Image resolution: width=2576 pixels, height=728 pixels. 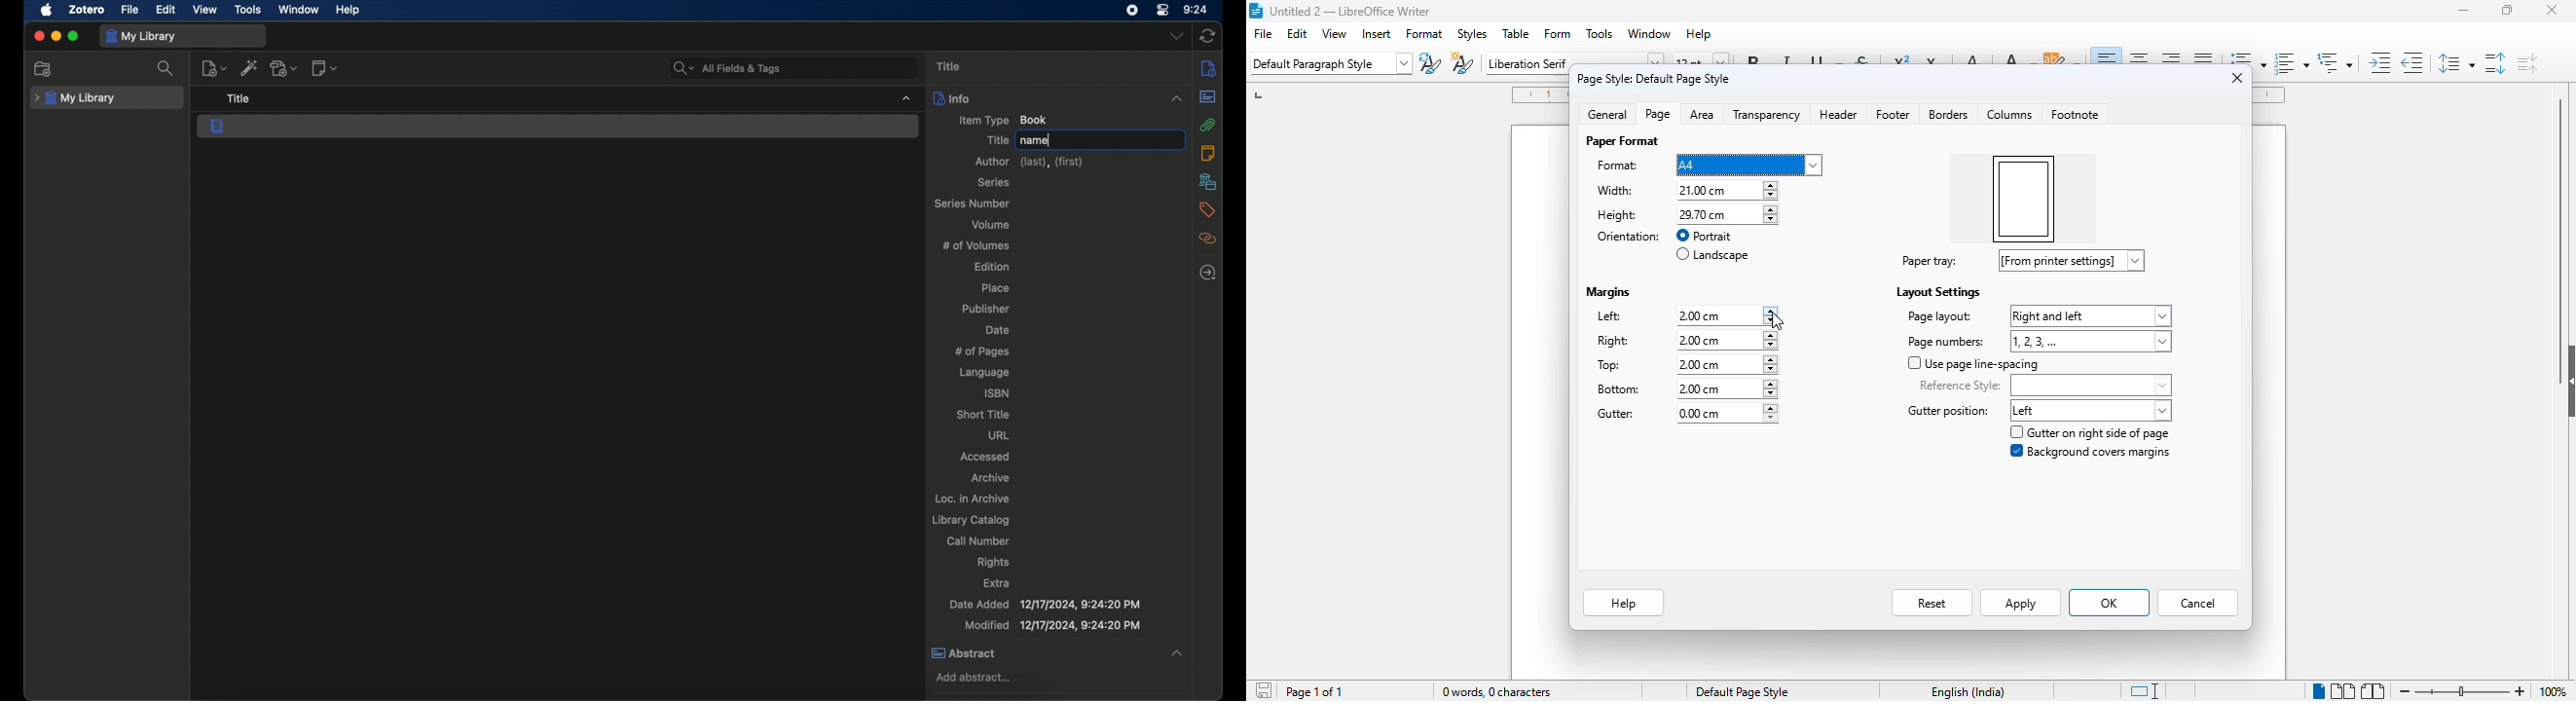 What do you see at coordinates (970, 521) in the screenshot?
I see `library catalog` at bounding box center [970, 521].